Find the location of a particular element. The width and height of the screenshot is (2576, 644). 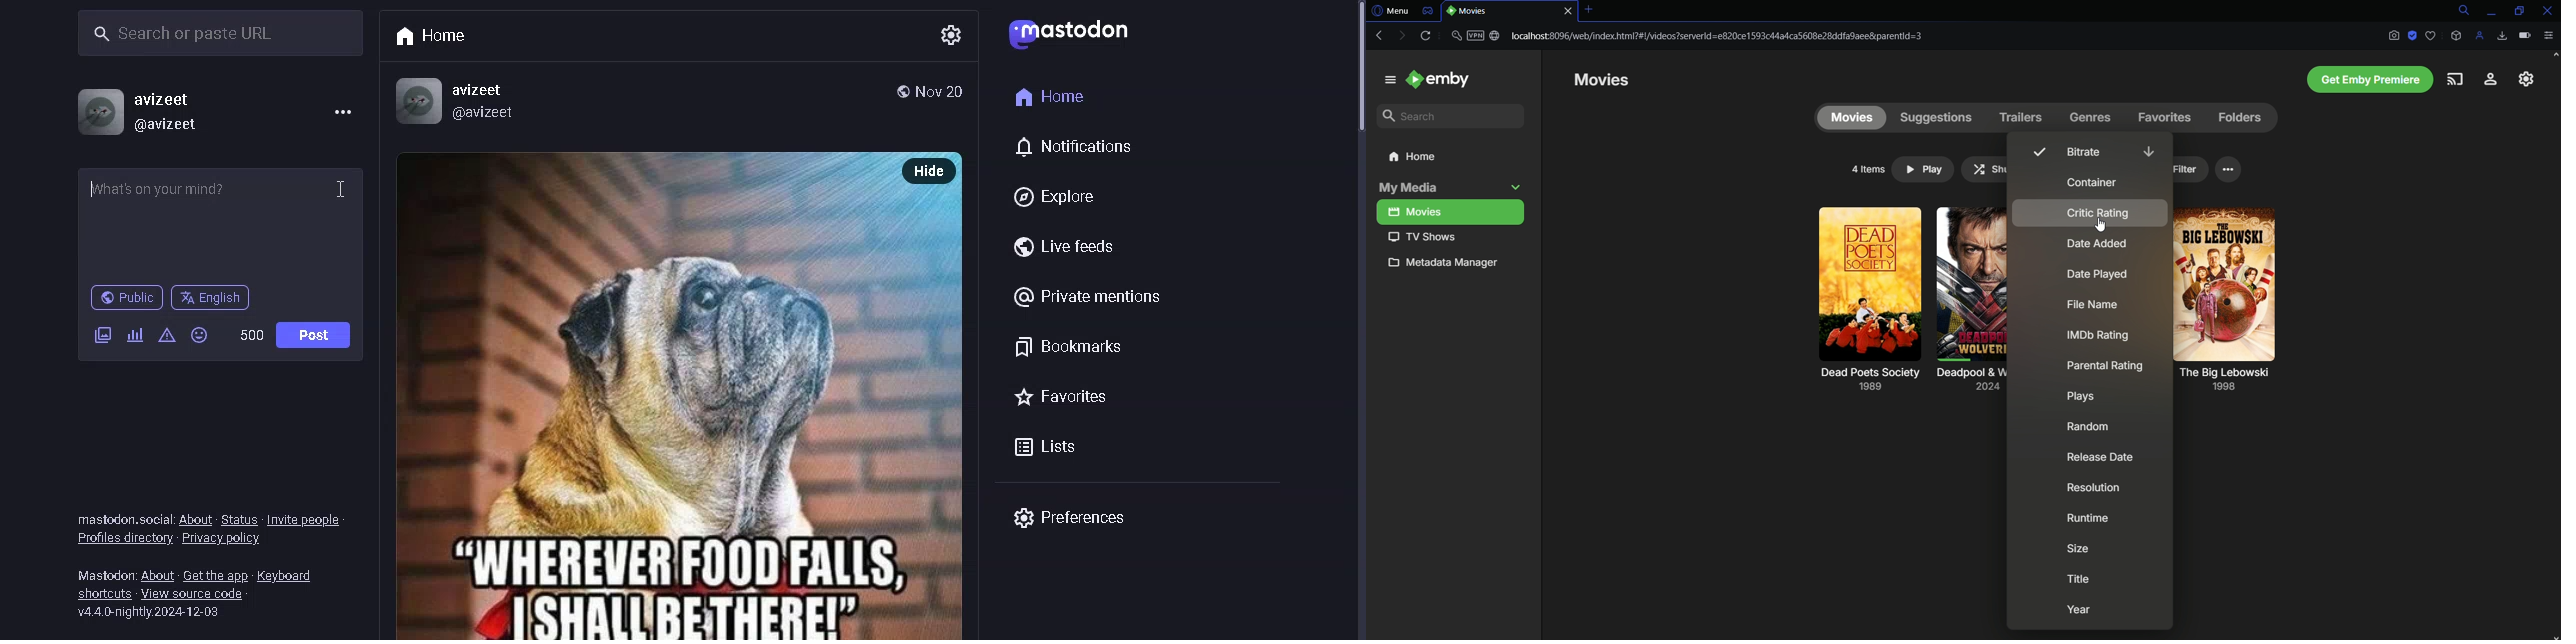

username is located at coordinates (171, 98).